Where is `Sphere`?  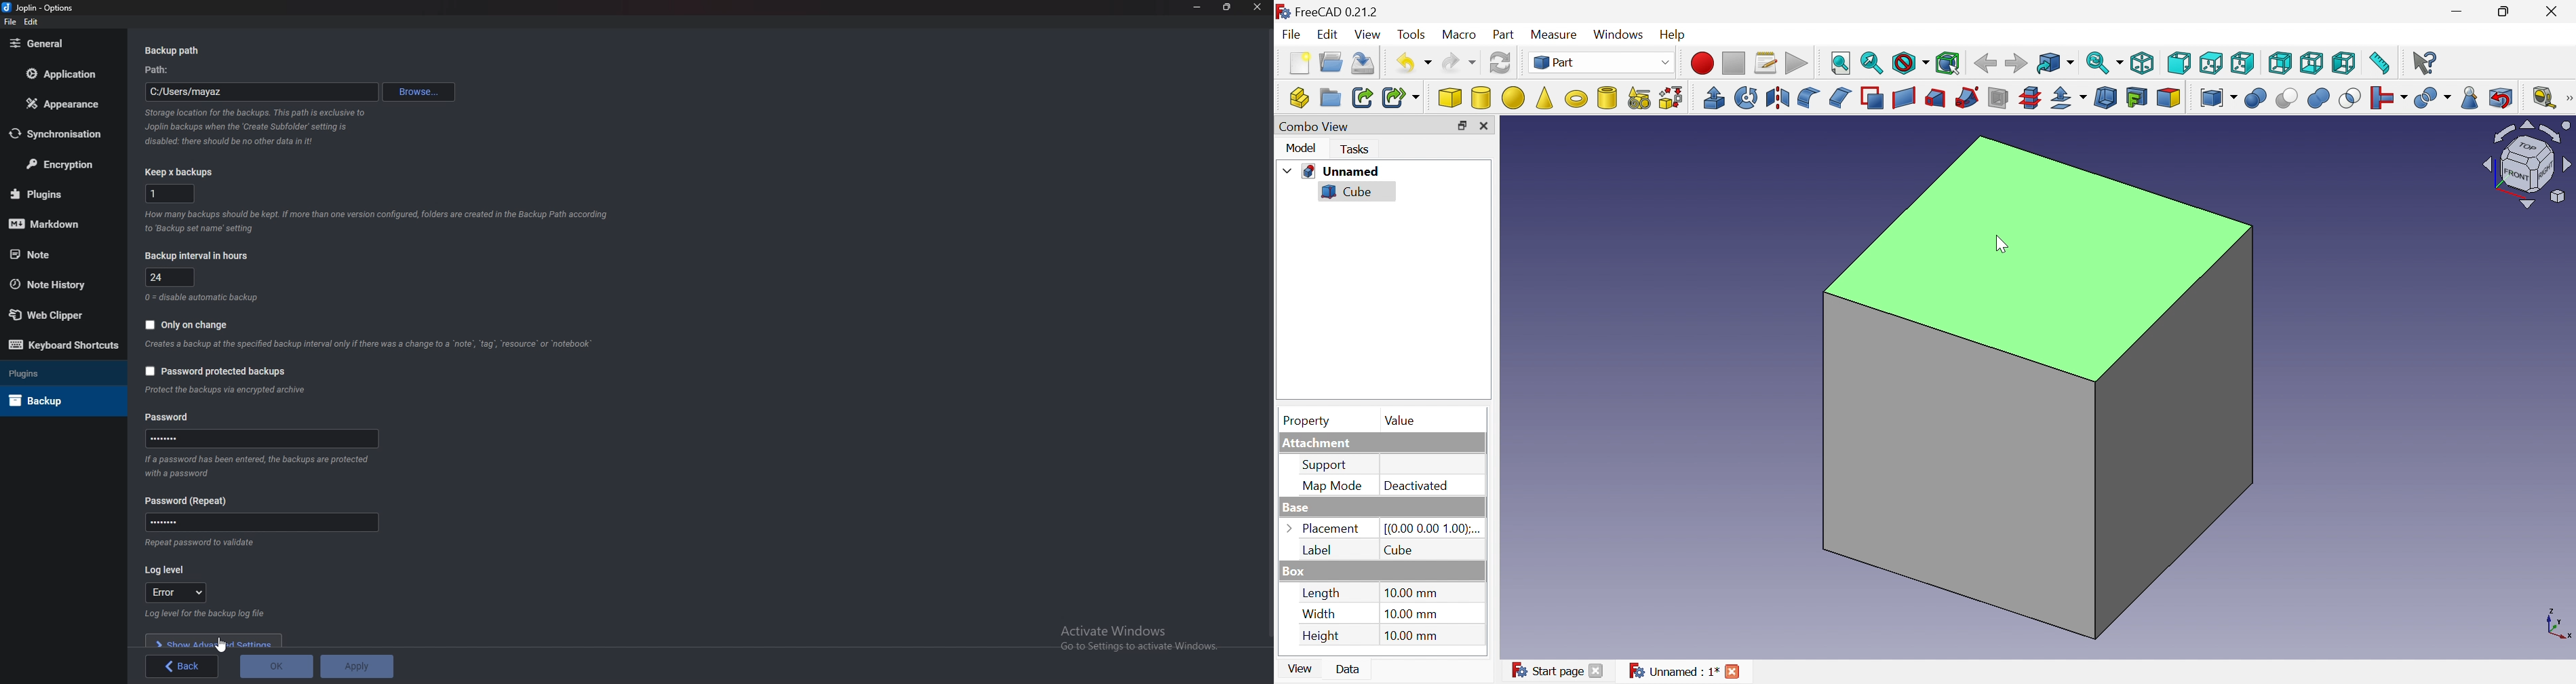
Sphere is located at coordinates (1514, 98).